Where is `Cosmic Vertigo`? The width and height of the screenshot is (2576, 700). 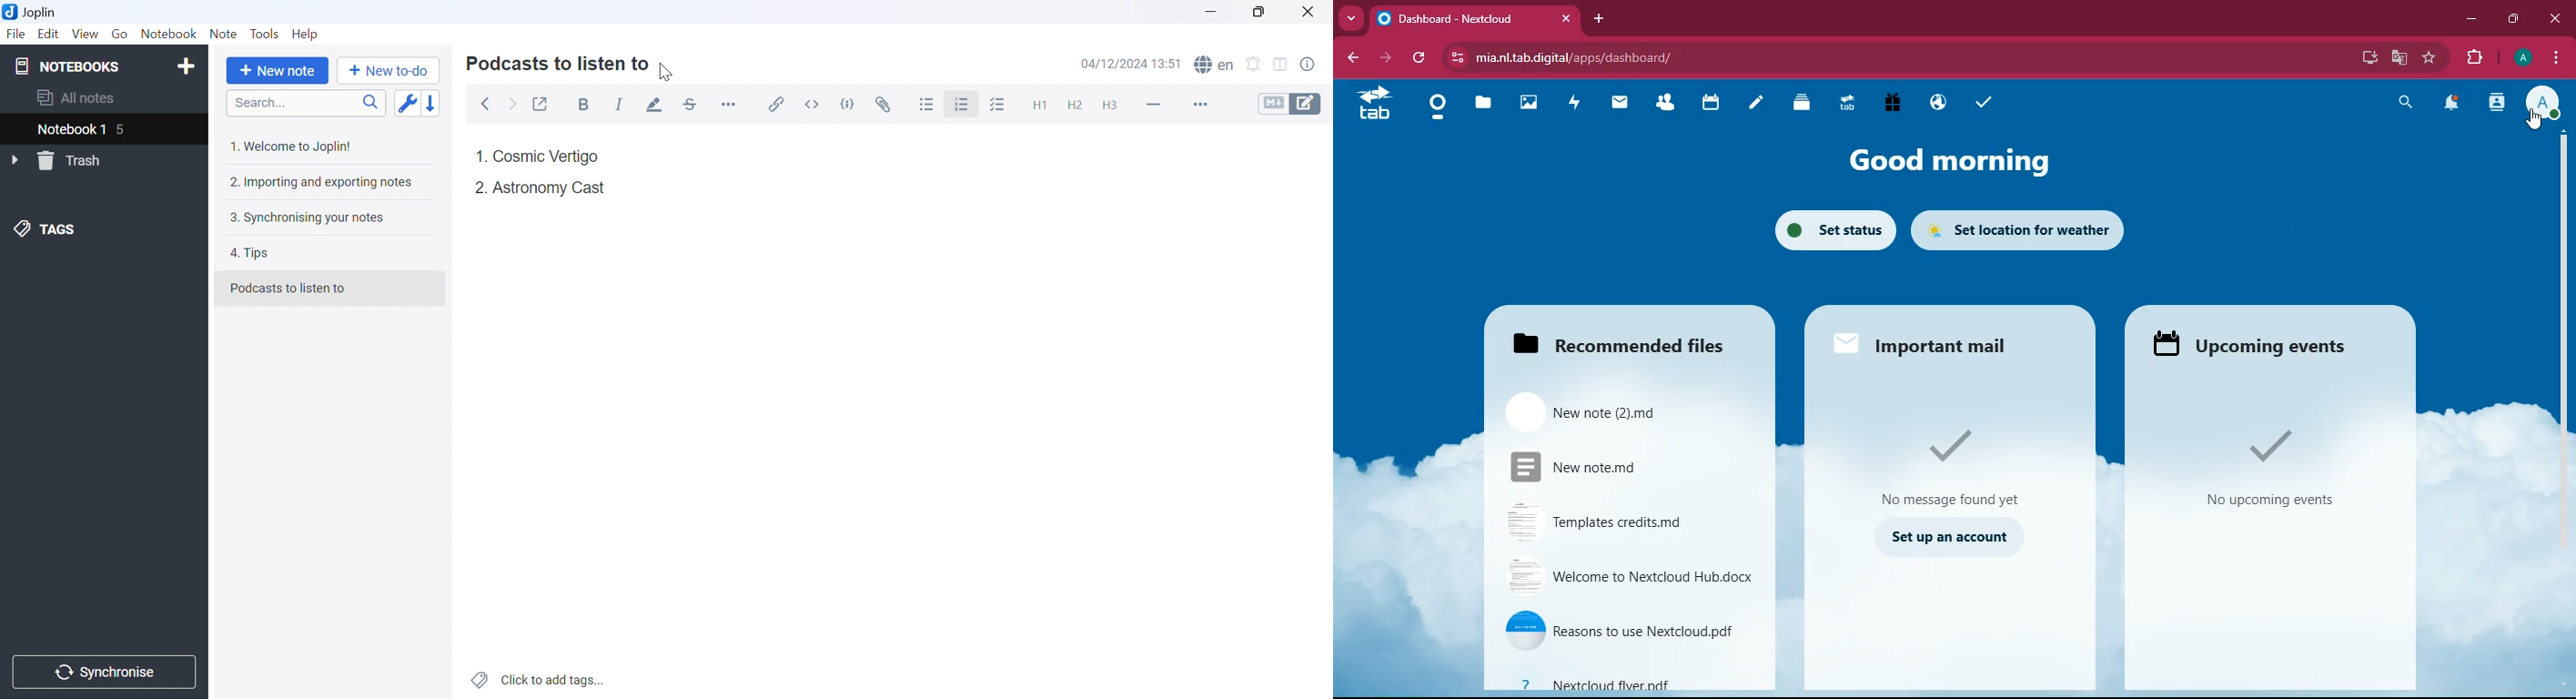 Cosmic Vertigo is located at coordinates (547, 157).